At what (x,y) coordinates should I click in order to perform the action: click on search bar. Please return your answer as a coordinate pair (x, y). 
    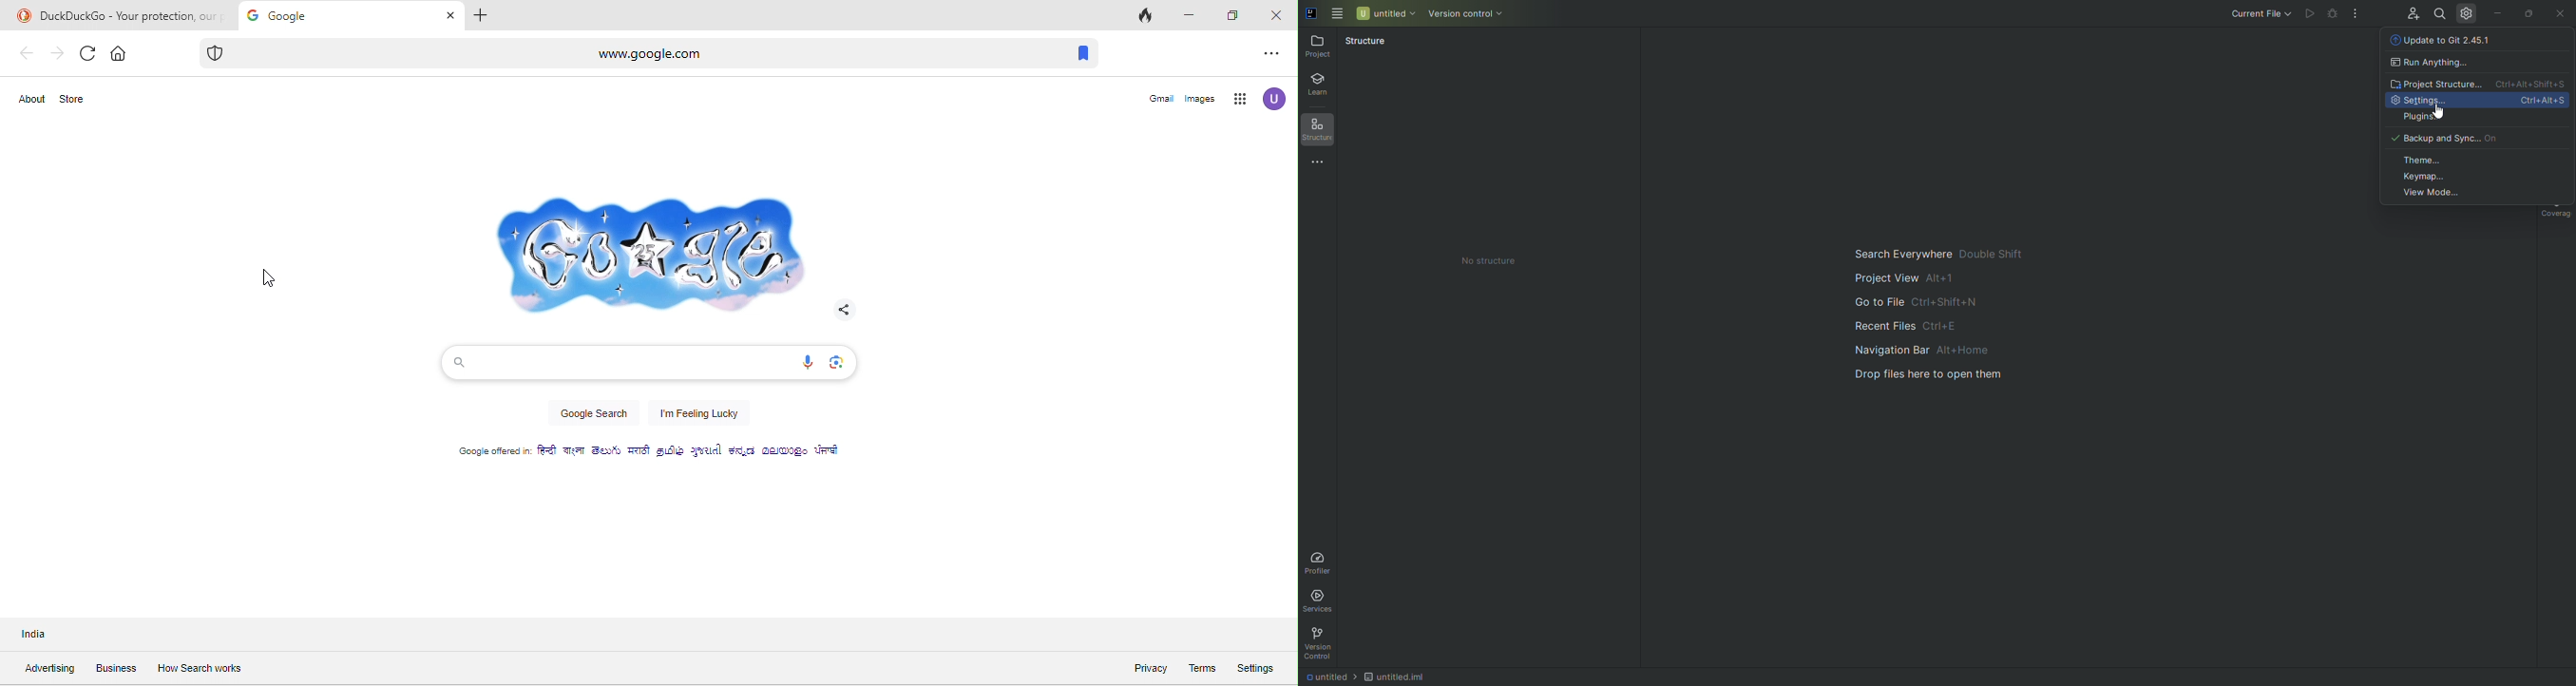
    Looking at the image, I should click on (646, 362).